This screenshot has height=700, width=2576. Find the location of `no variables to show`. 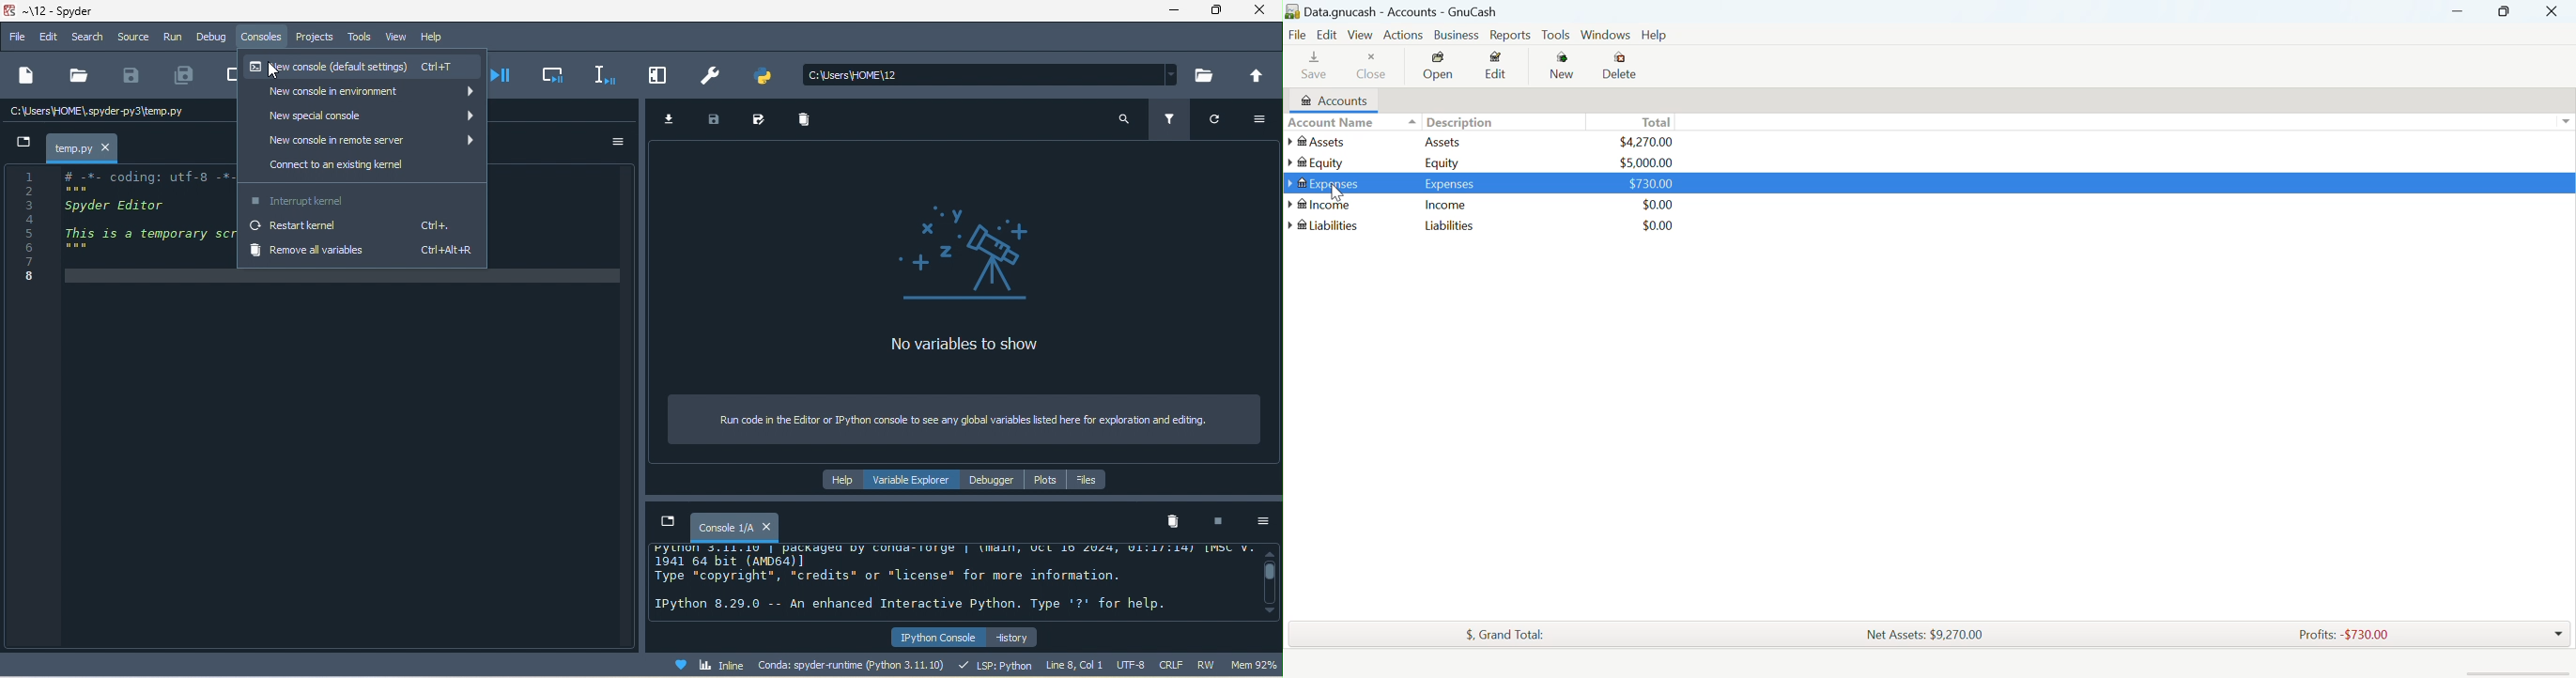

no variables to show is located at coordinates (960, 279).